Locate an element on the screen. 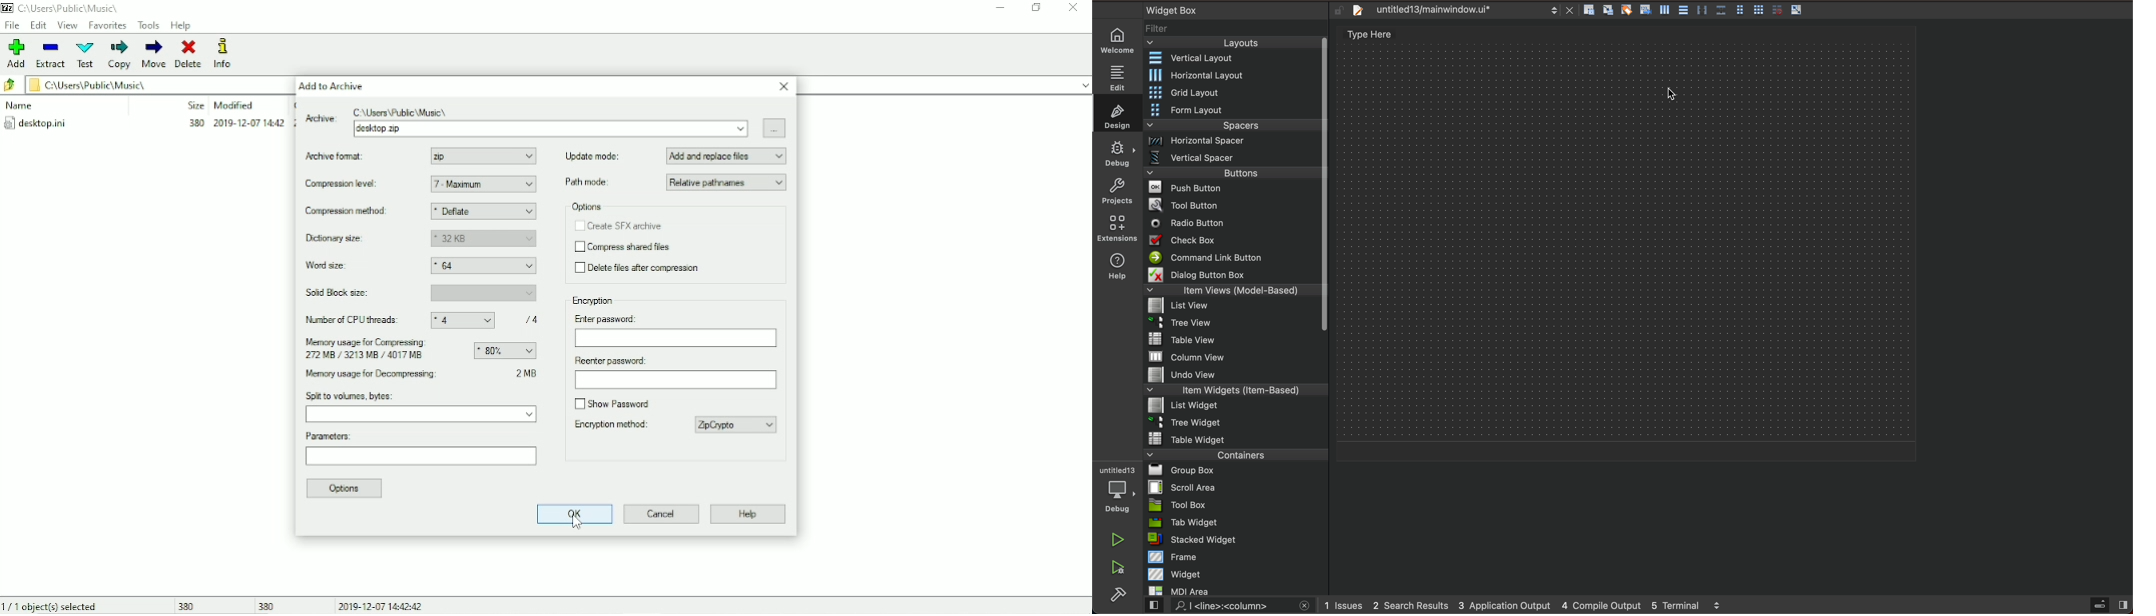 Image resolution: width=2156 pixels, height=616 pixels. vertical splitter is located at coordinates (1701, 10).